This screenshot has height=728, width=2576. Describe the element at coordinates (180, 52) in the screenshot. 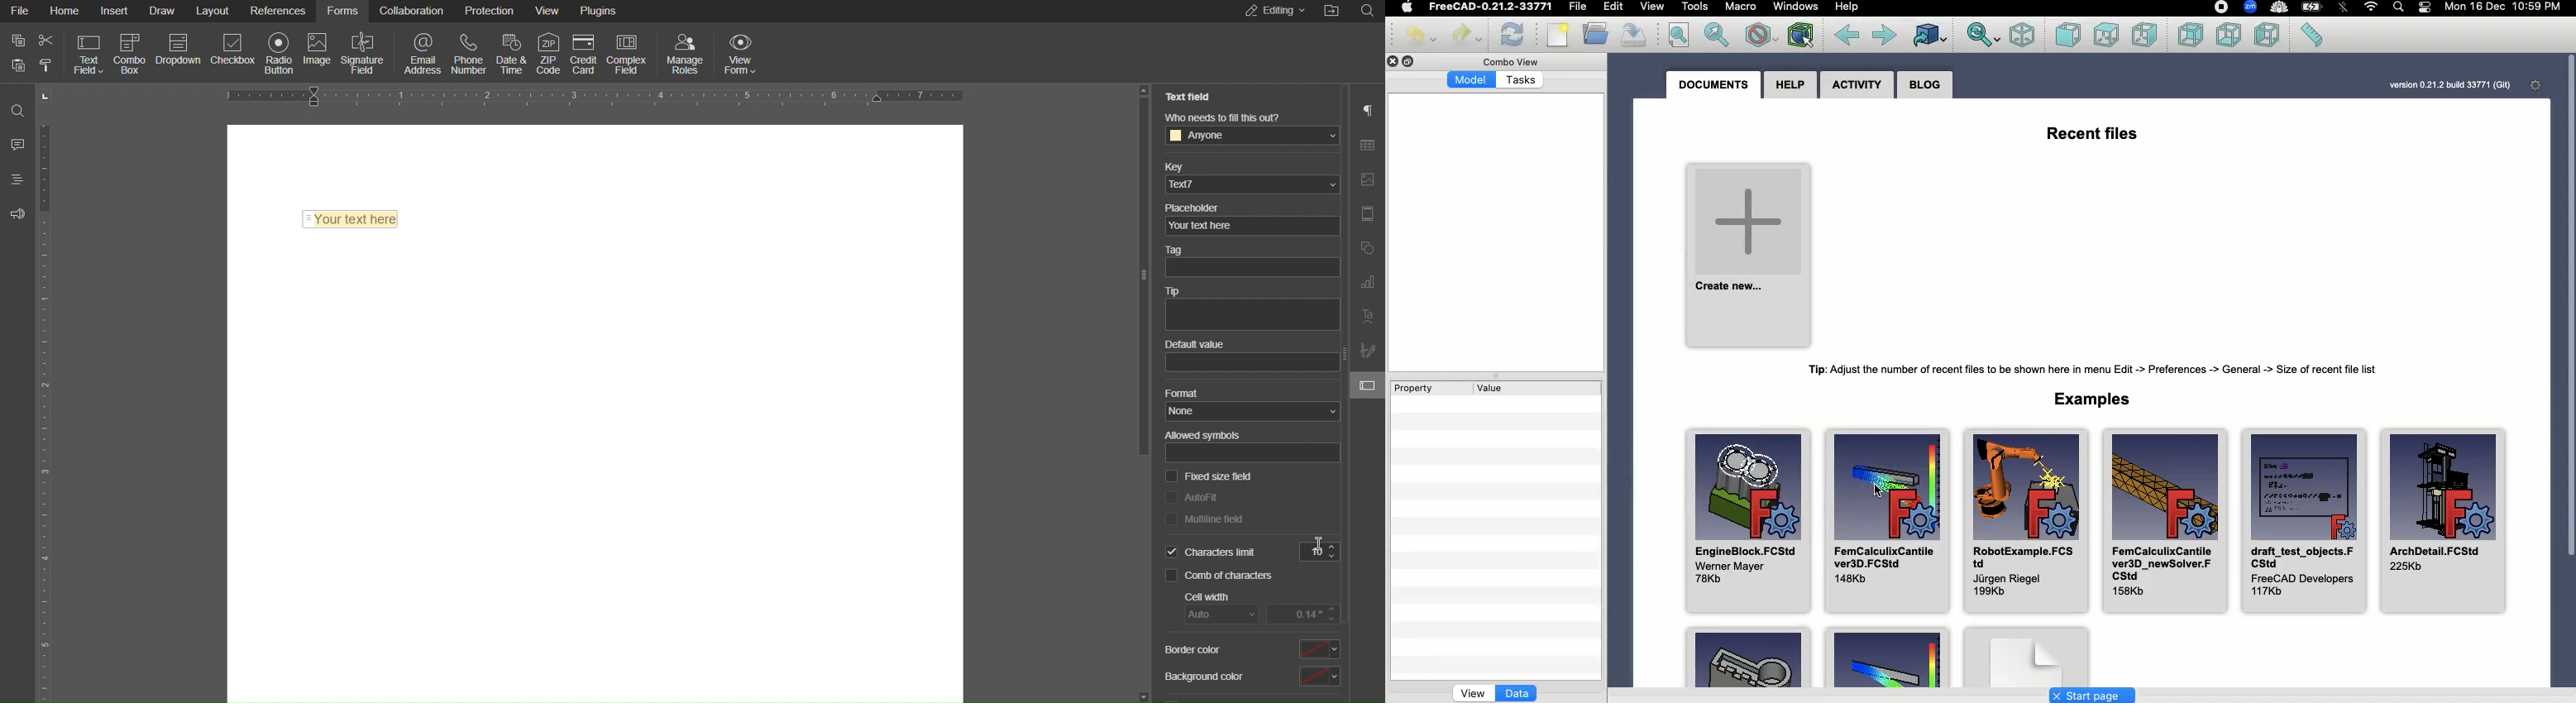

I see `Dropdown` at that location.